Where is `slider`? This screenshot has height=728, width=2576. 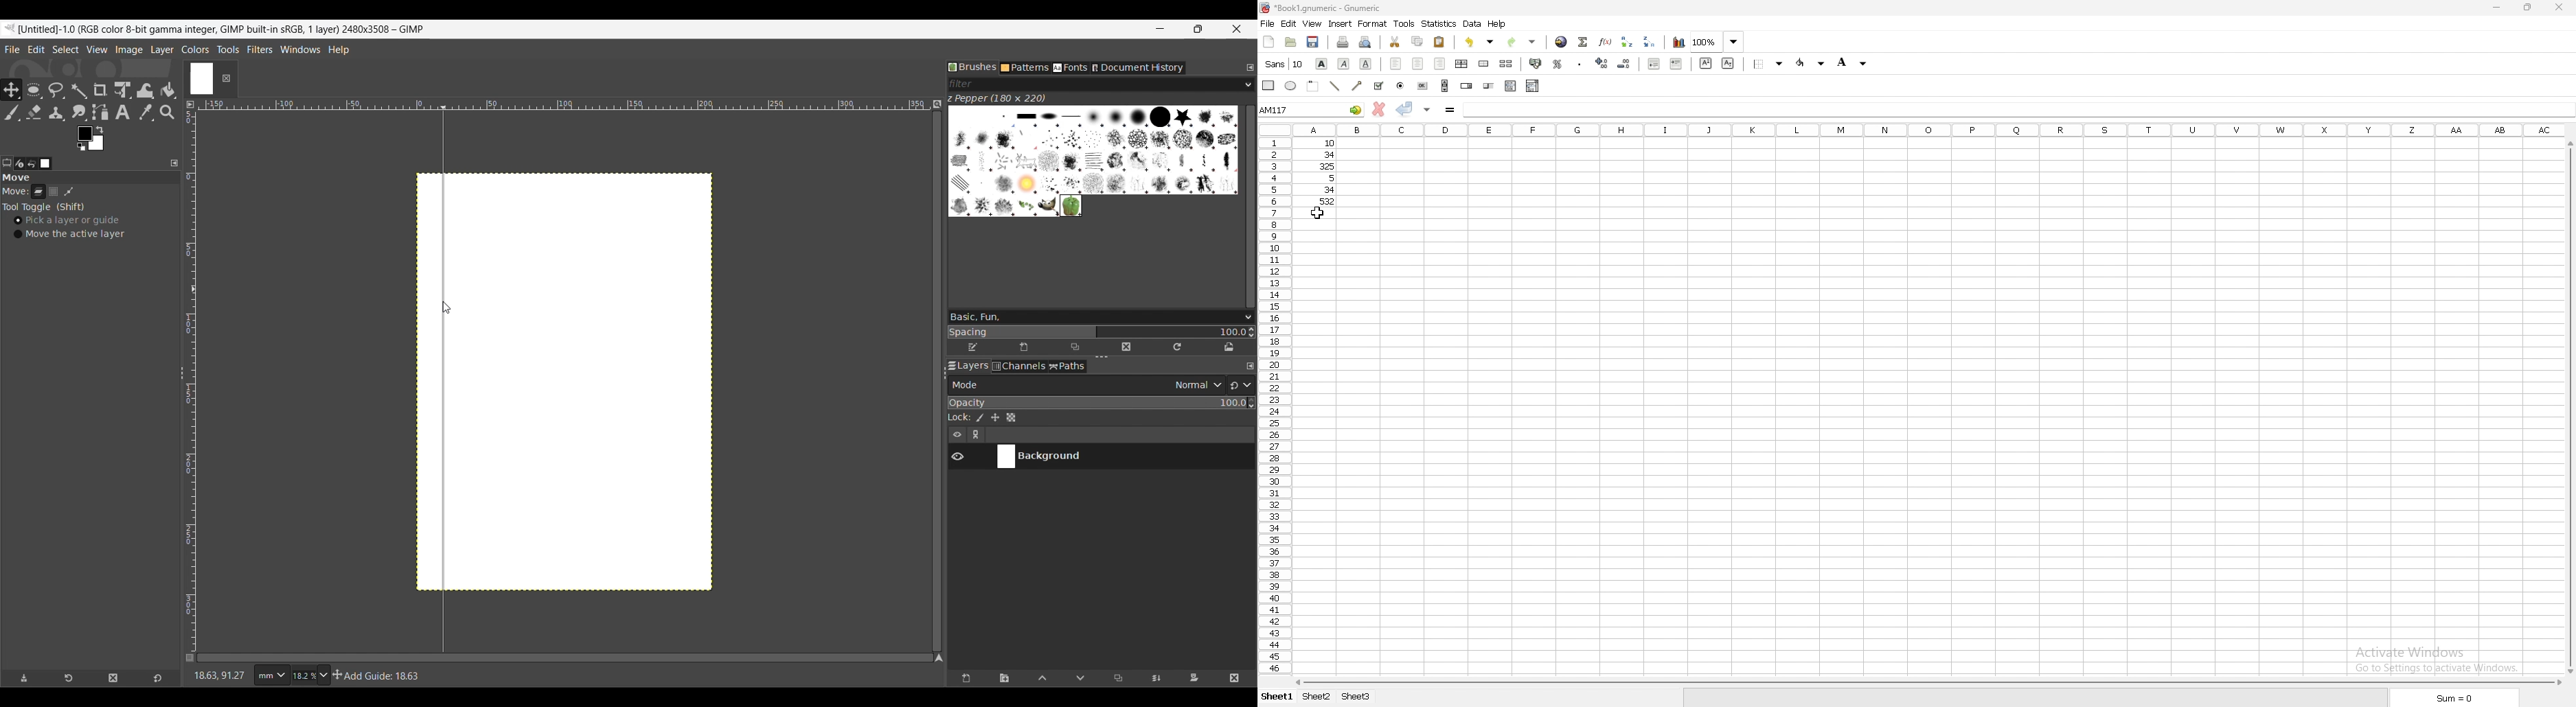
slider is located at coordinates (1489, 86).